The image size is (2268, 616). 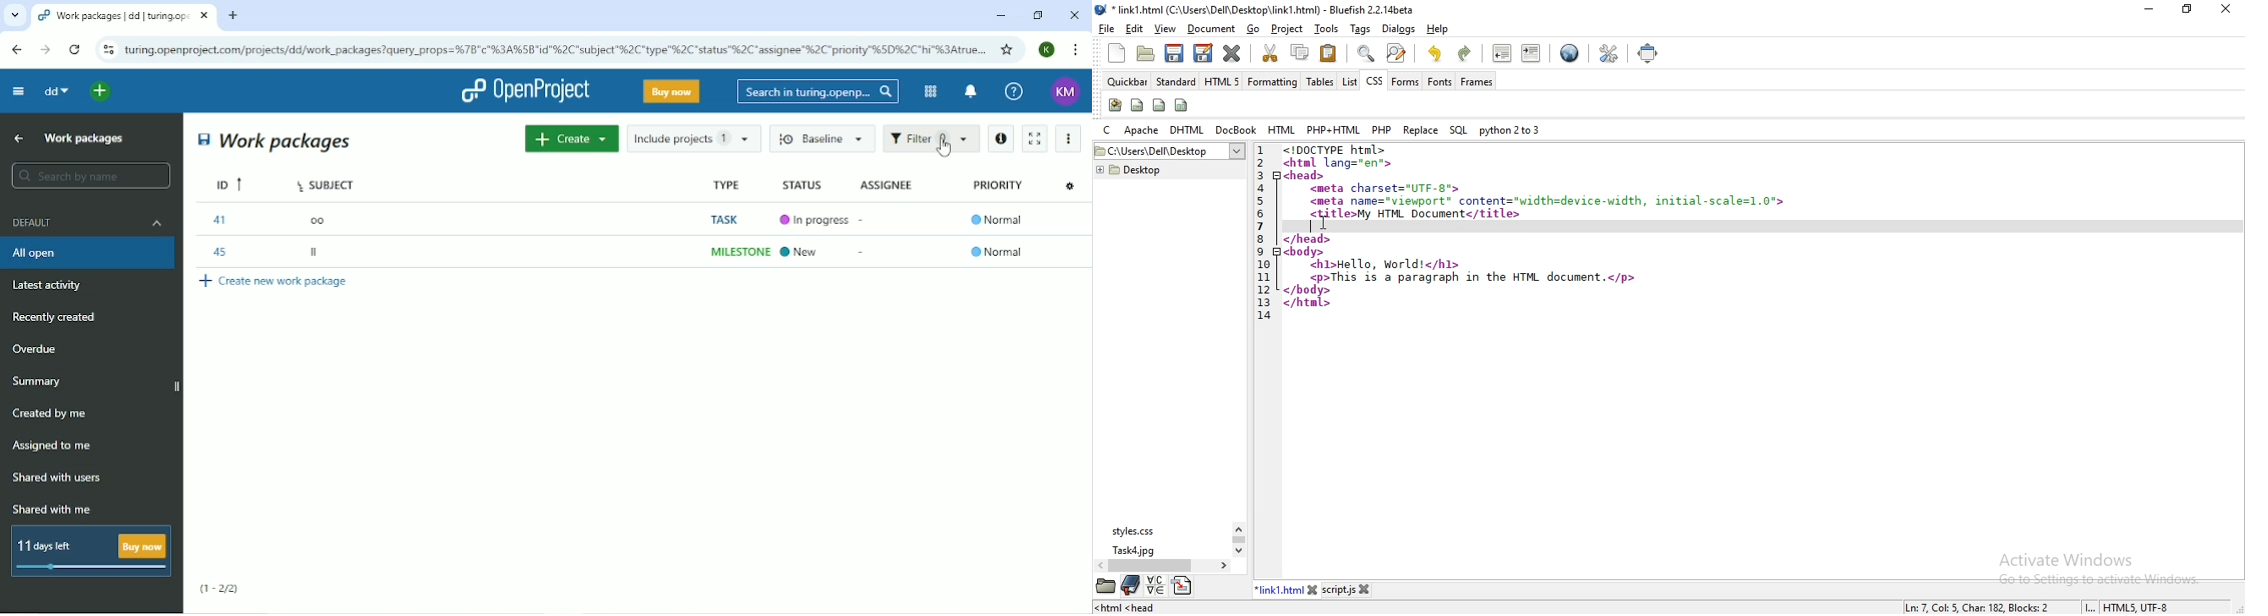 I want to click on cursor, so click(x=1323, y=222).